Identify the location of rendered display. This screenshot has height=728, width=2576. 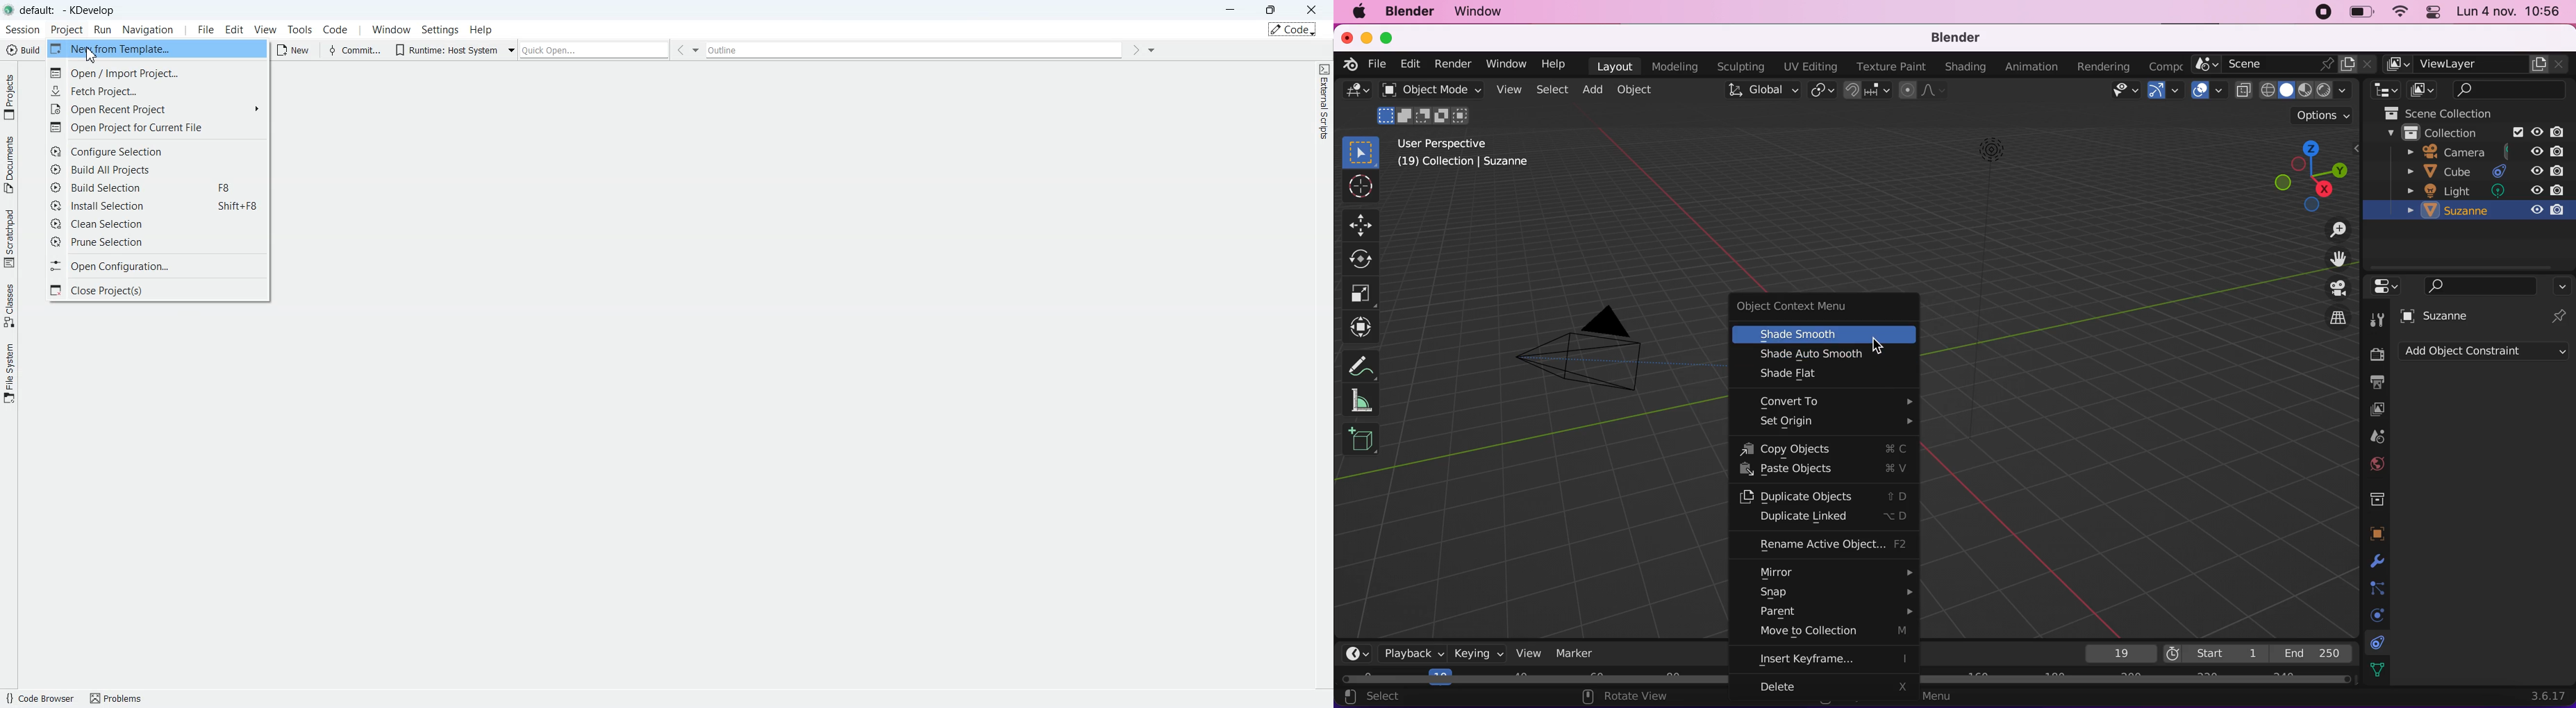
(2323, 91).